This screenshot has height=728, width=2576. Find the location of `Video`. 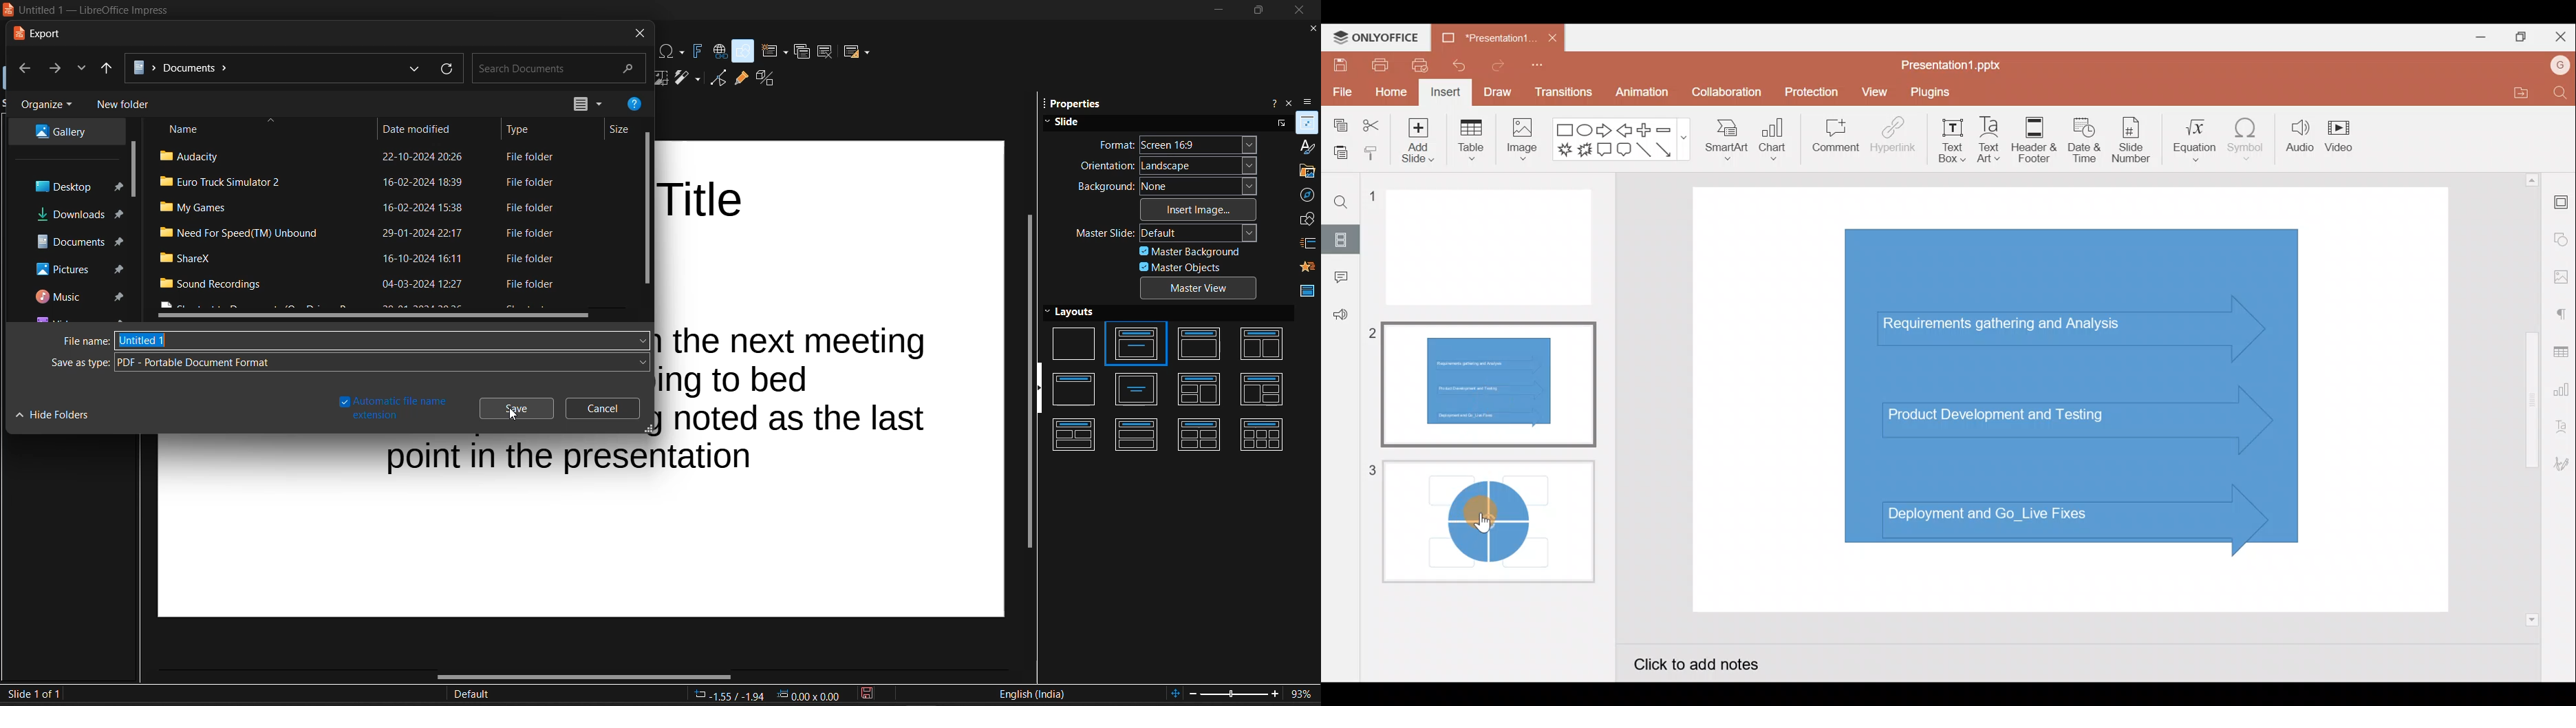

Video is located at coordinates (2344, 135).